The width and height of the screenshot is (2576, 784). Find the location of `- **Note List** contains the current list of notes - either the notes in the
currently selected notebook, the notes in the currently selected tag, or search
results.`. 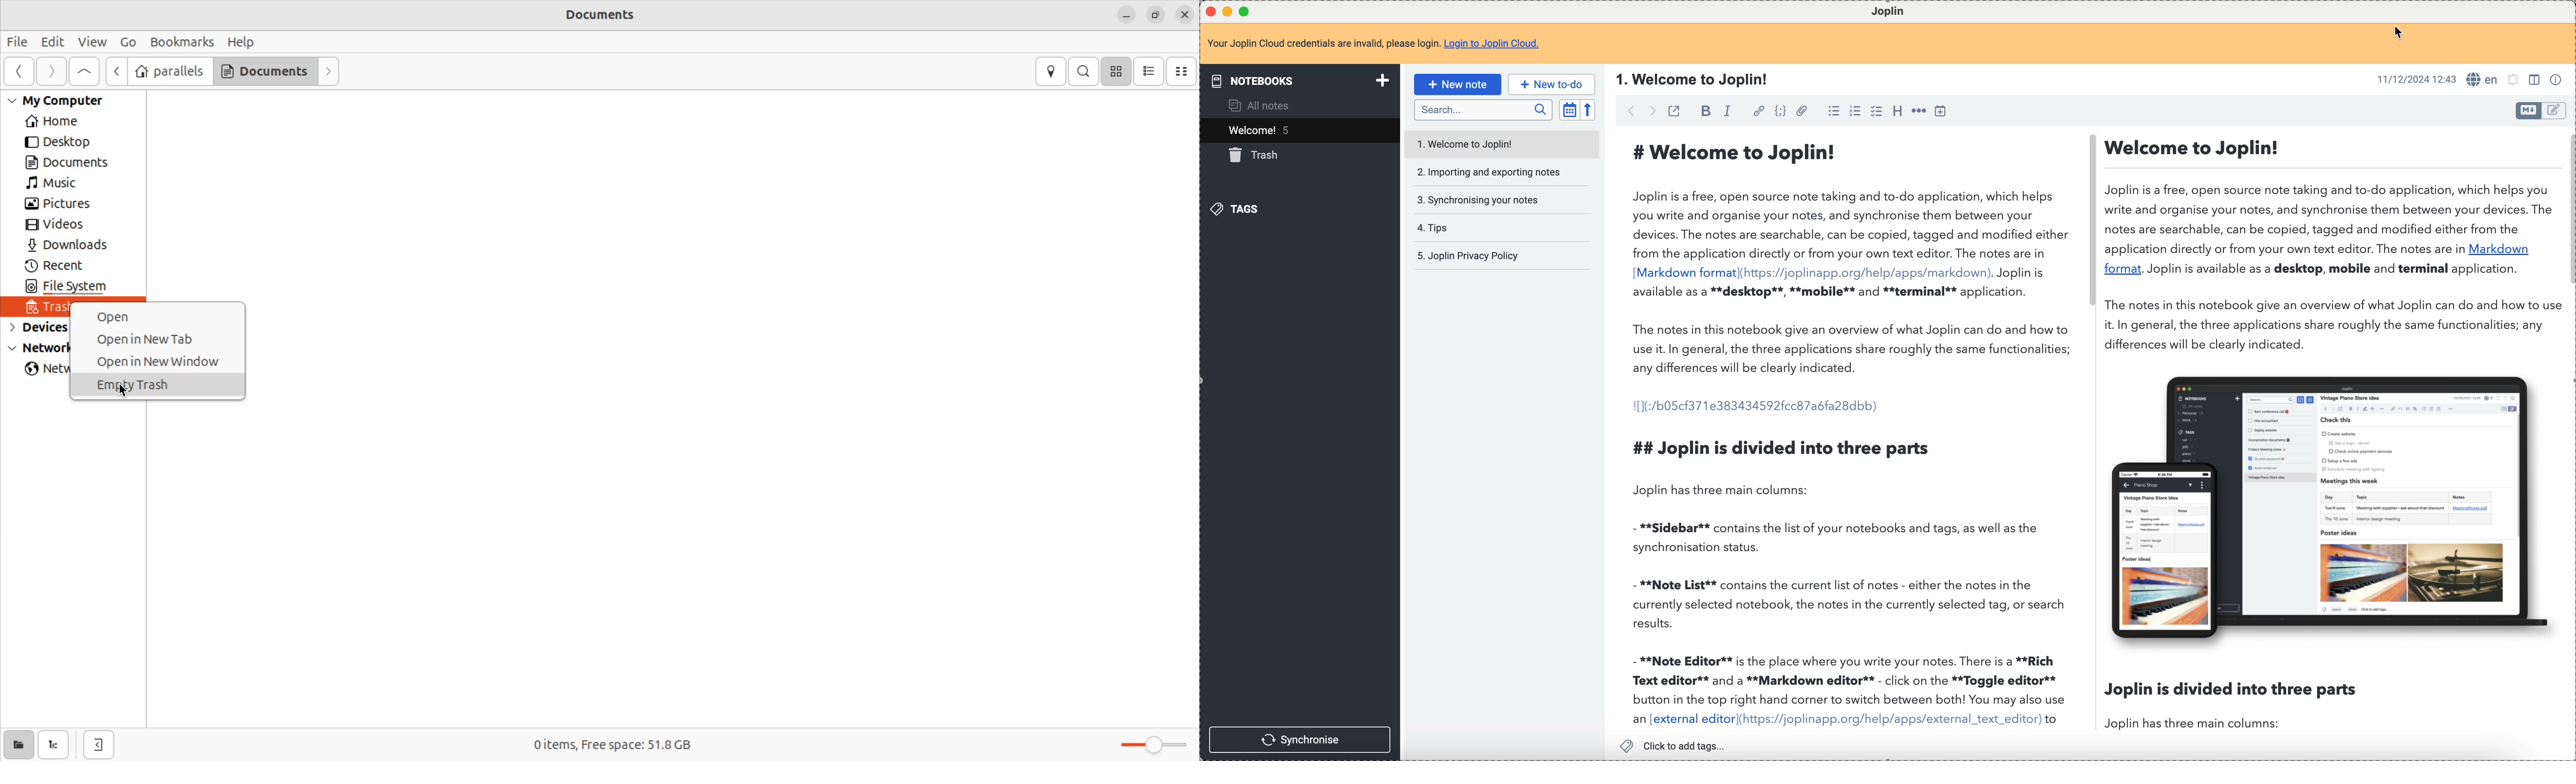

- **Note List** contains the current list of notes - either the notes in the
currently selected notebook, the notes in the currently selected tag, or search
results. is located at coordinates (1852, 604).